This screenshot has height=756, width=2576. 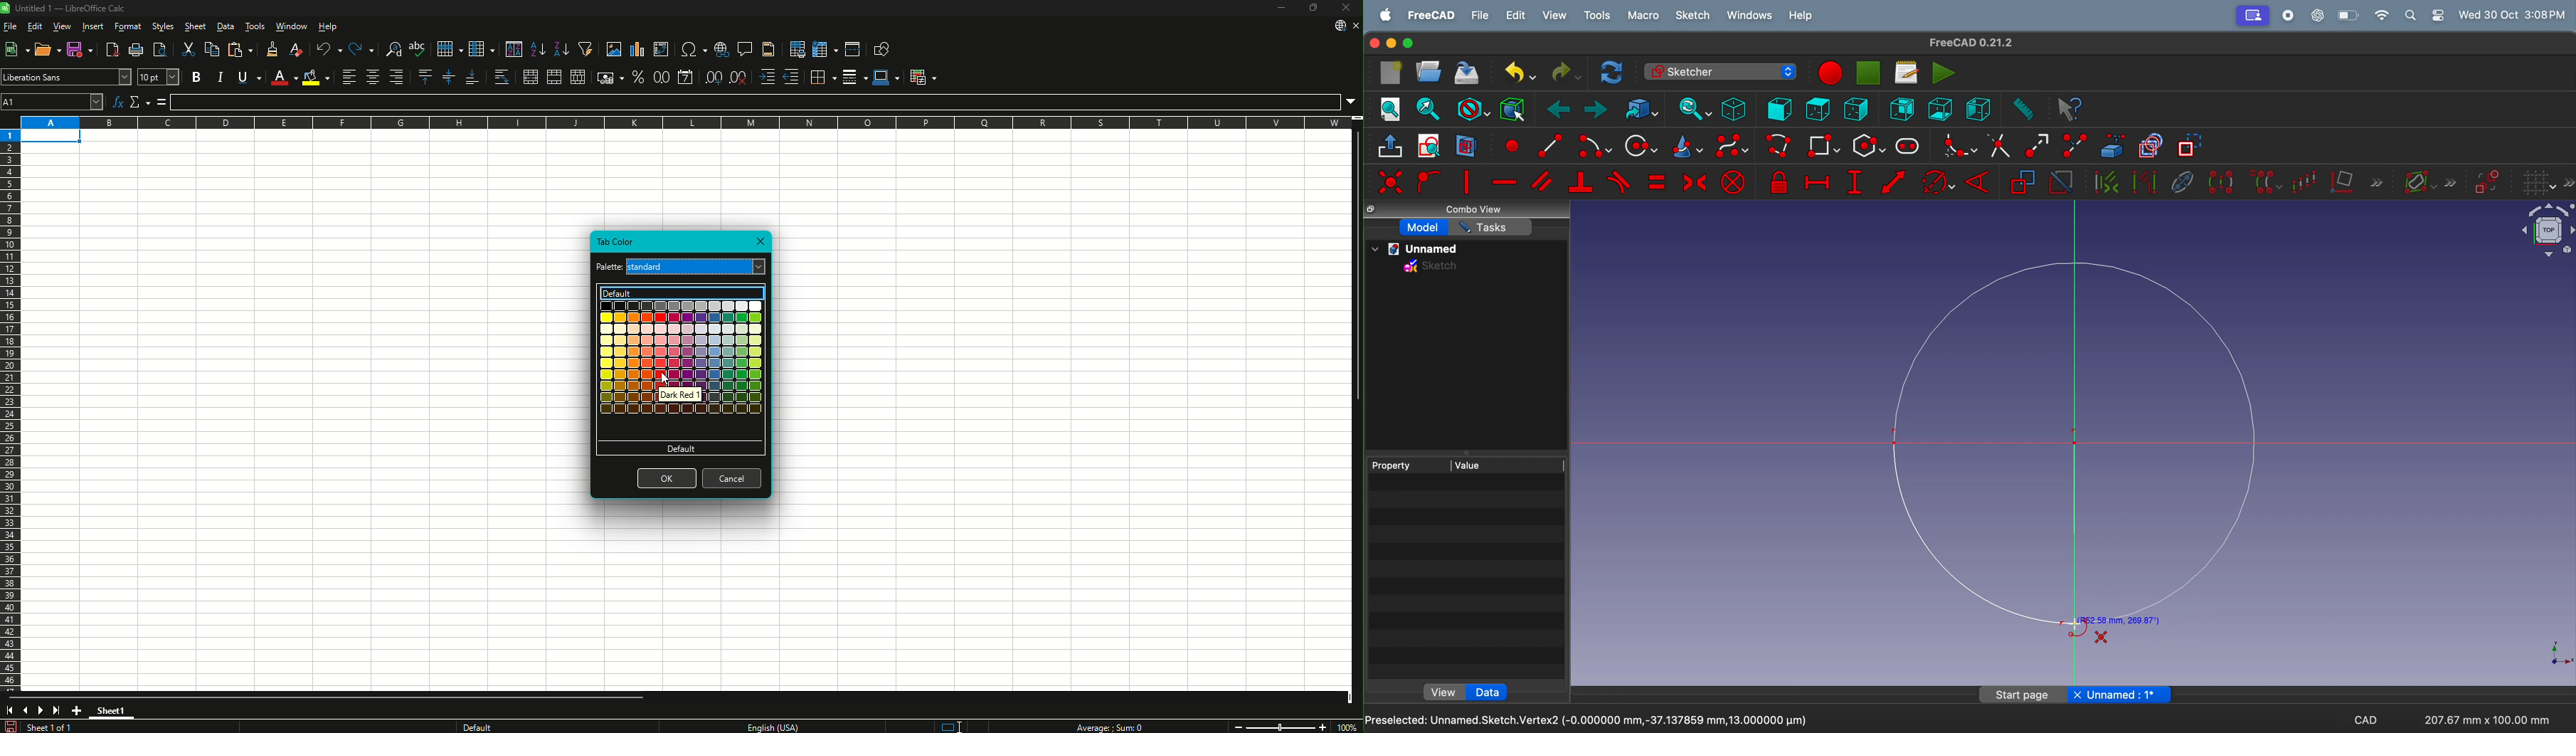 What do you see at coordinates (667, 478) in the screenshot?
I see `OK` at bounding box center [667, 478].